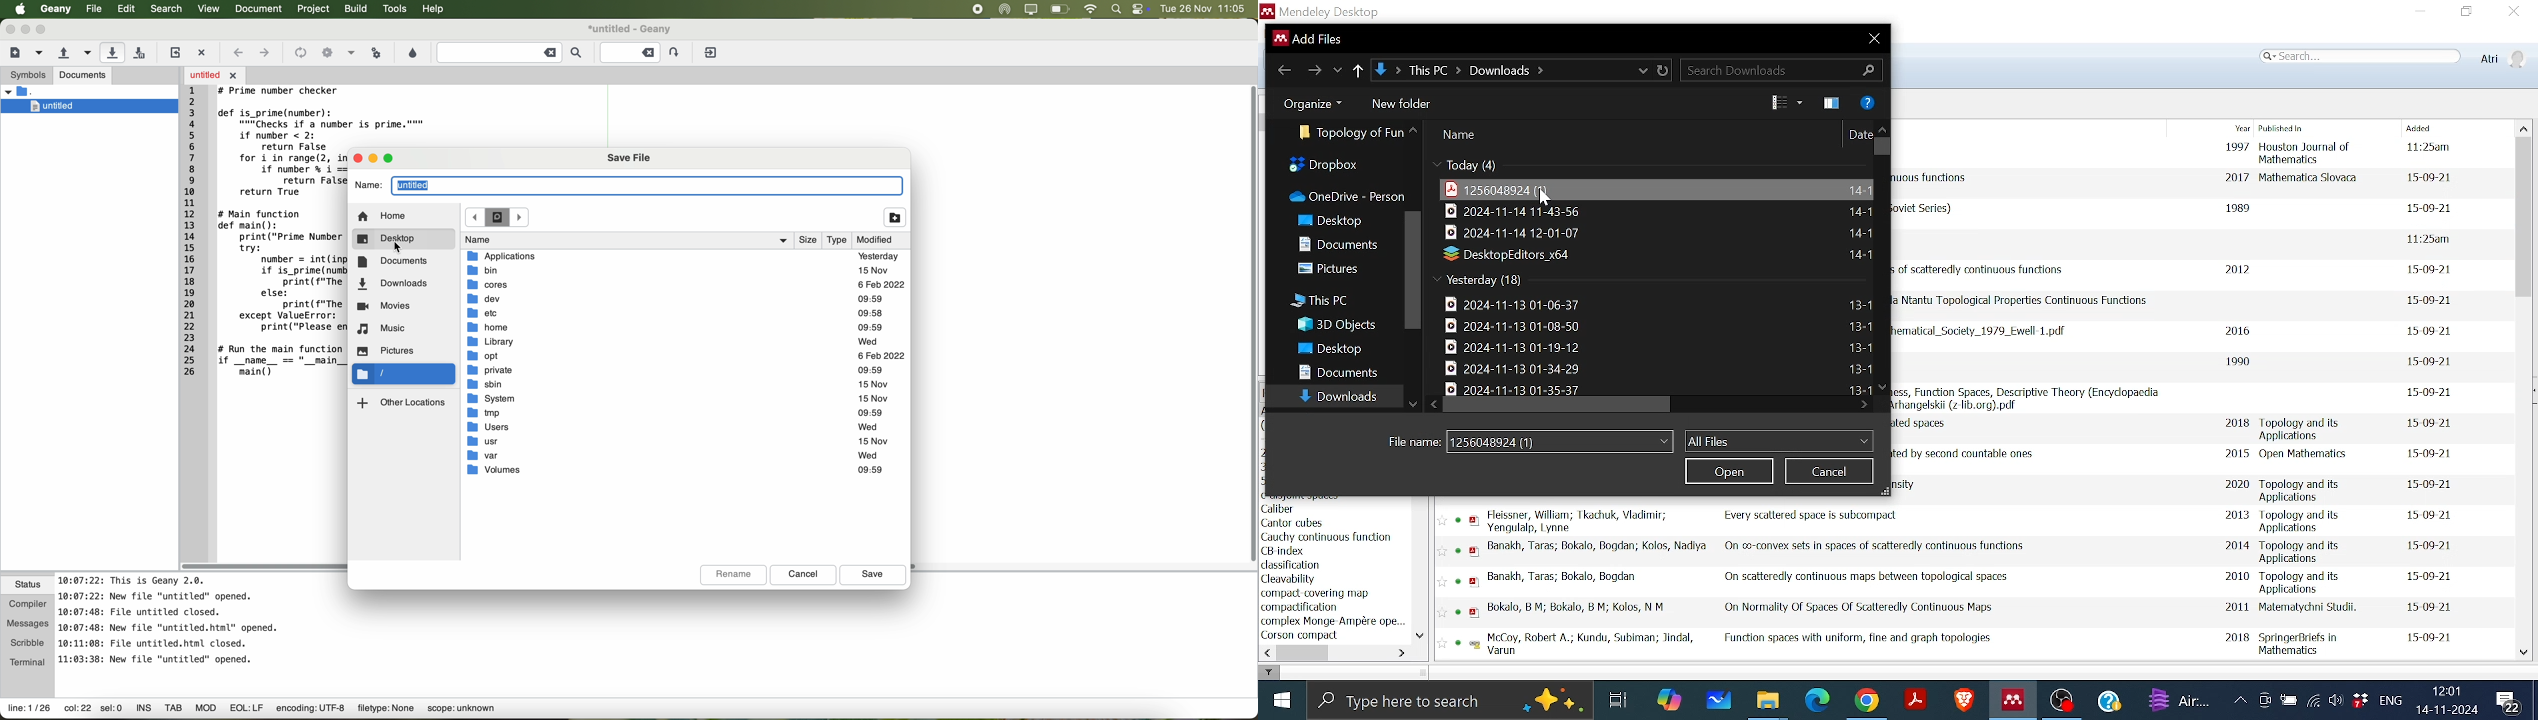  What do you see at coordinates (2427, 423) in the screenshot?
I see `date` at bounding box center [2427, 423].